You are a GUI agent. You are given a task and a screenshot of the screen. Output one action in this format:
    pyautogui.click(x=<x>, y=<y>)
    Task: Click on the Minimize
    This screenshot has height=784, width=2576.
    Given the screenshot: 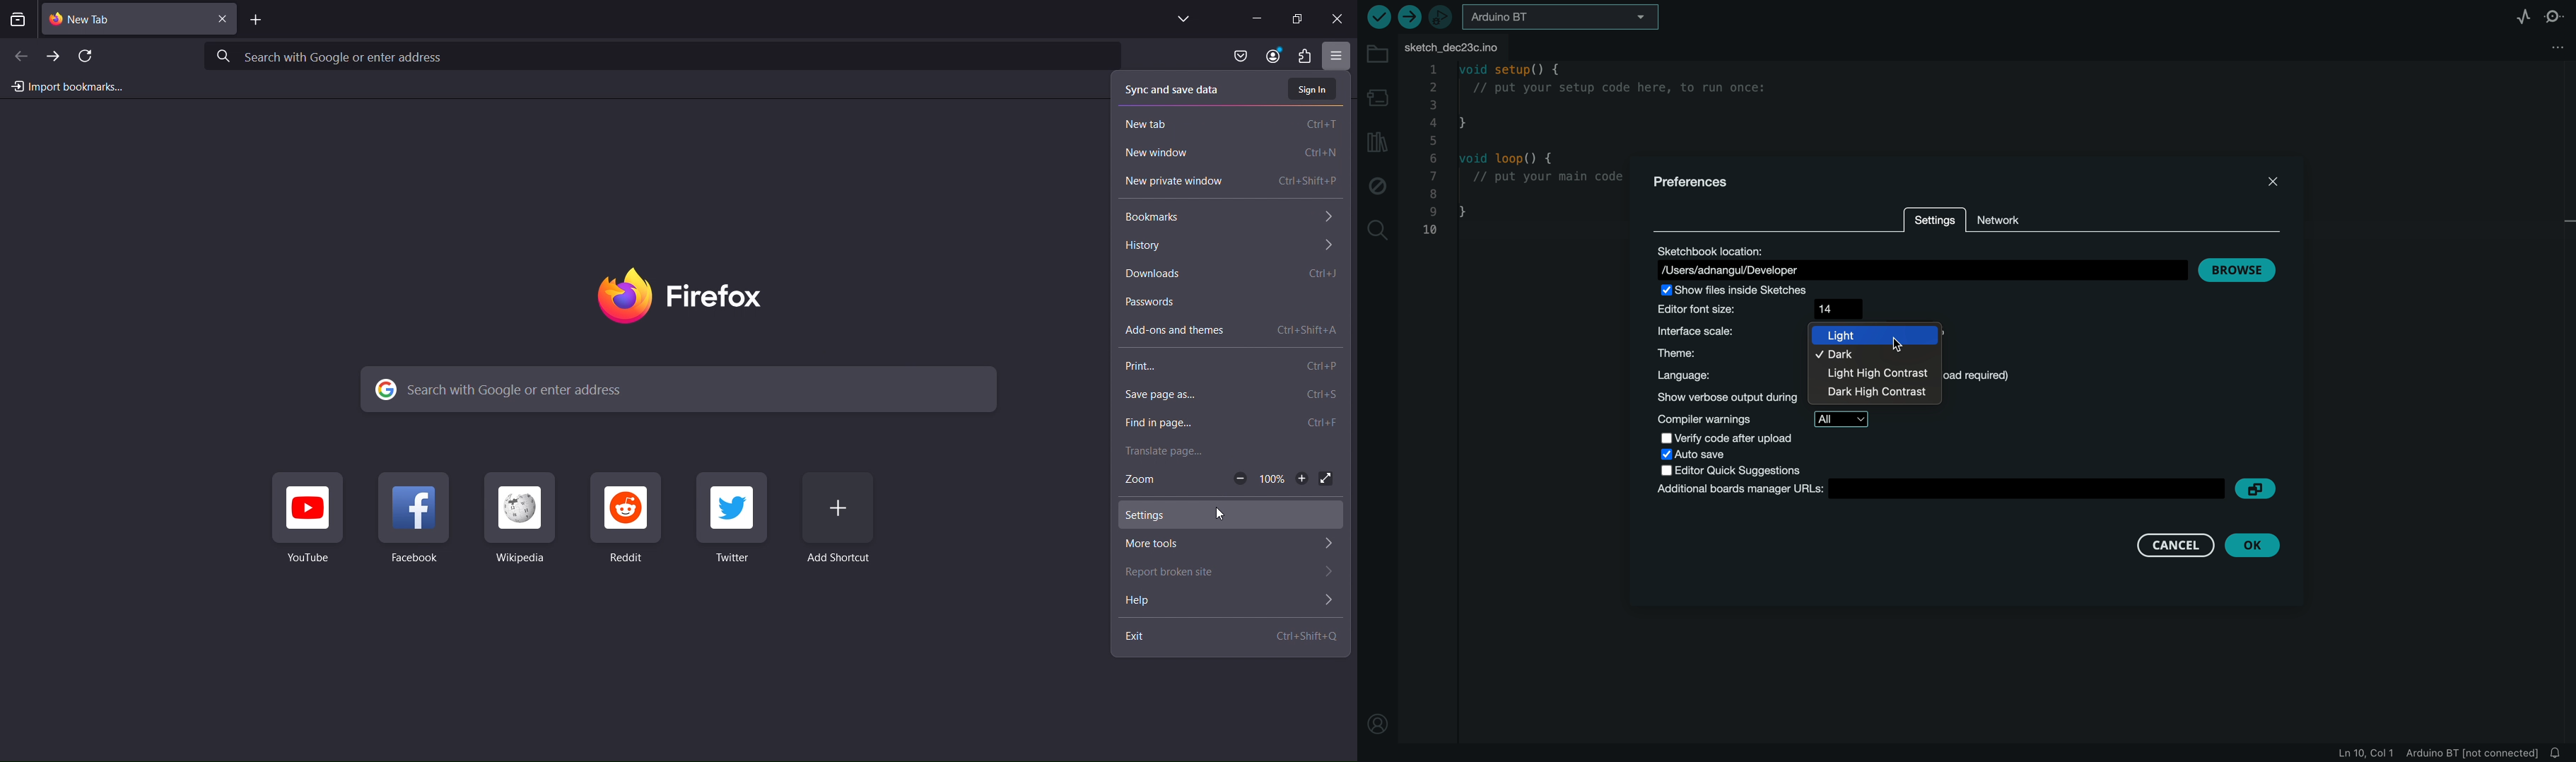 What is the action you would take?
    pyautogui.click(x=1254, y=18)
    